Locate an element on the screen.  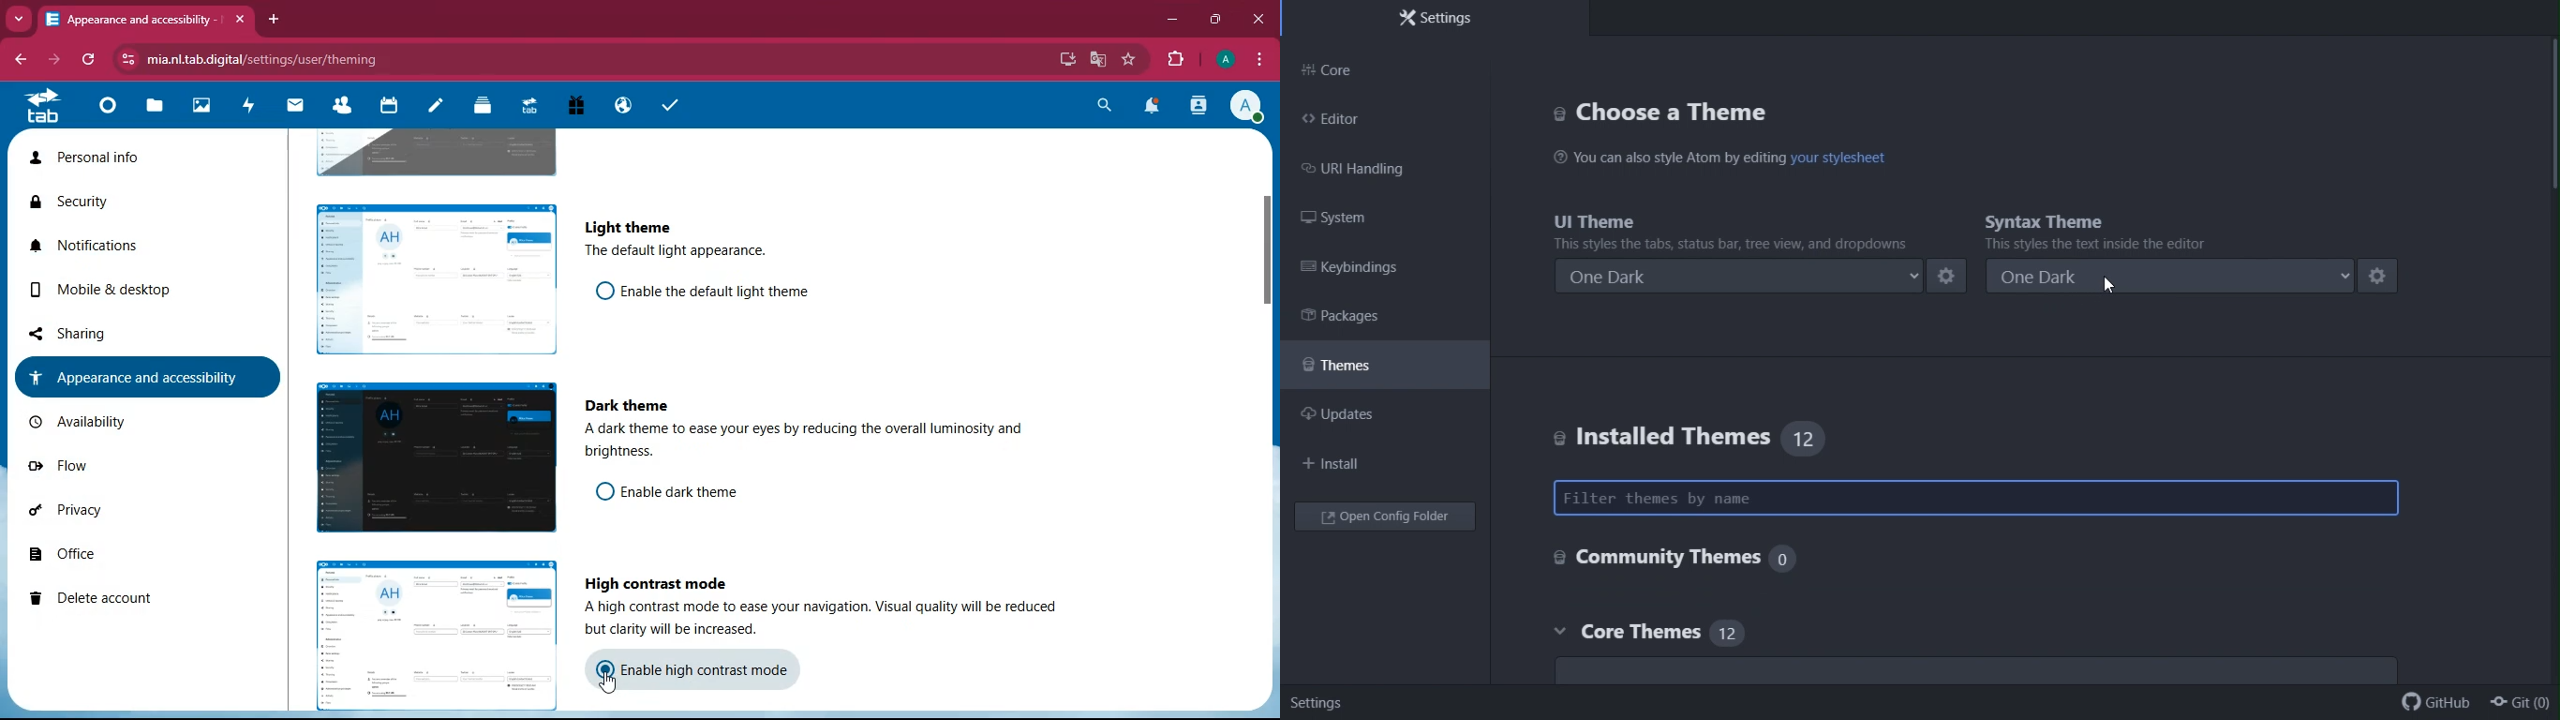
appearance is located at coordinates (137, 376).